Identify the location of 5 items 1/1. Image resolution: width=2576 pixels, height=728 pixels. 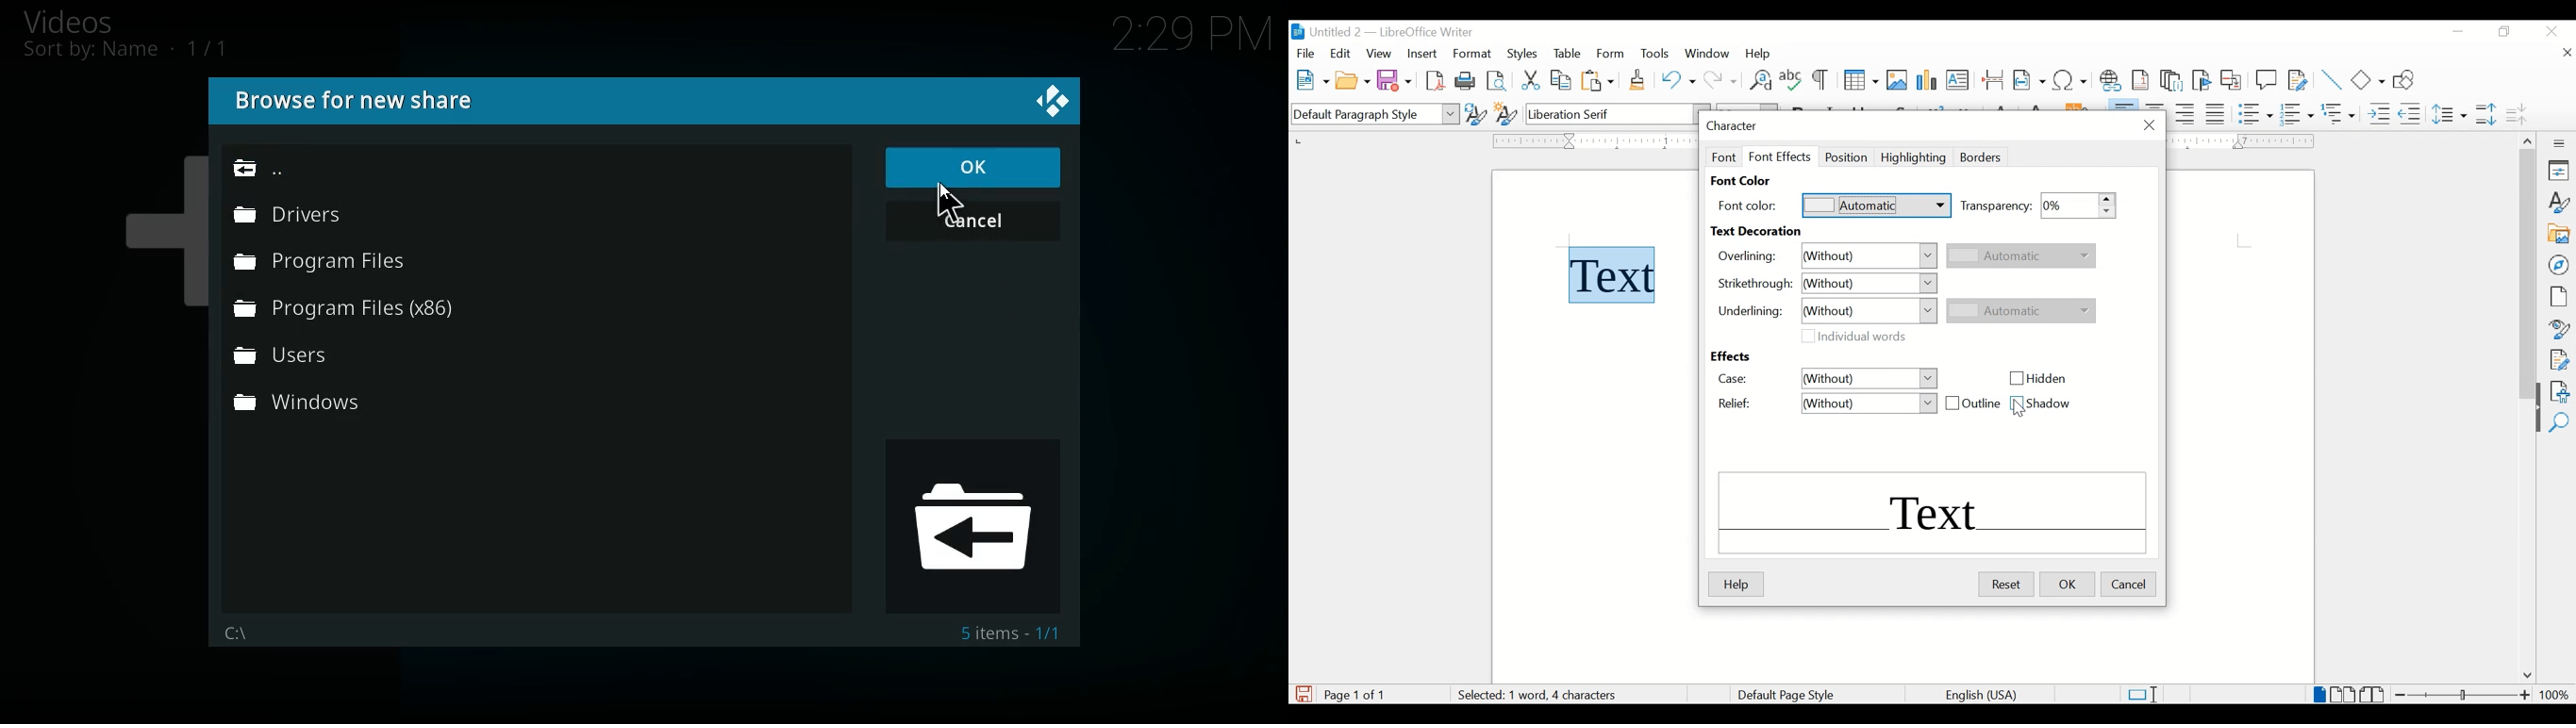
(1013, 636).